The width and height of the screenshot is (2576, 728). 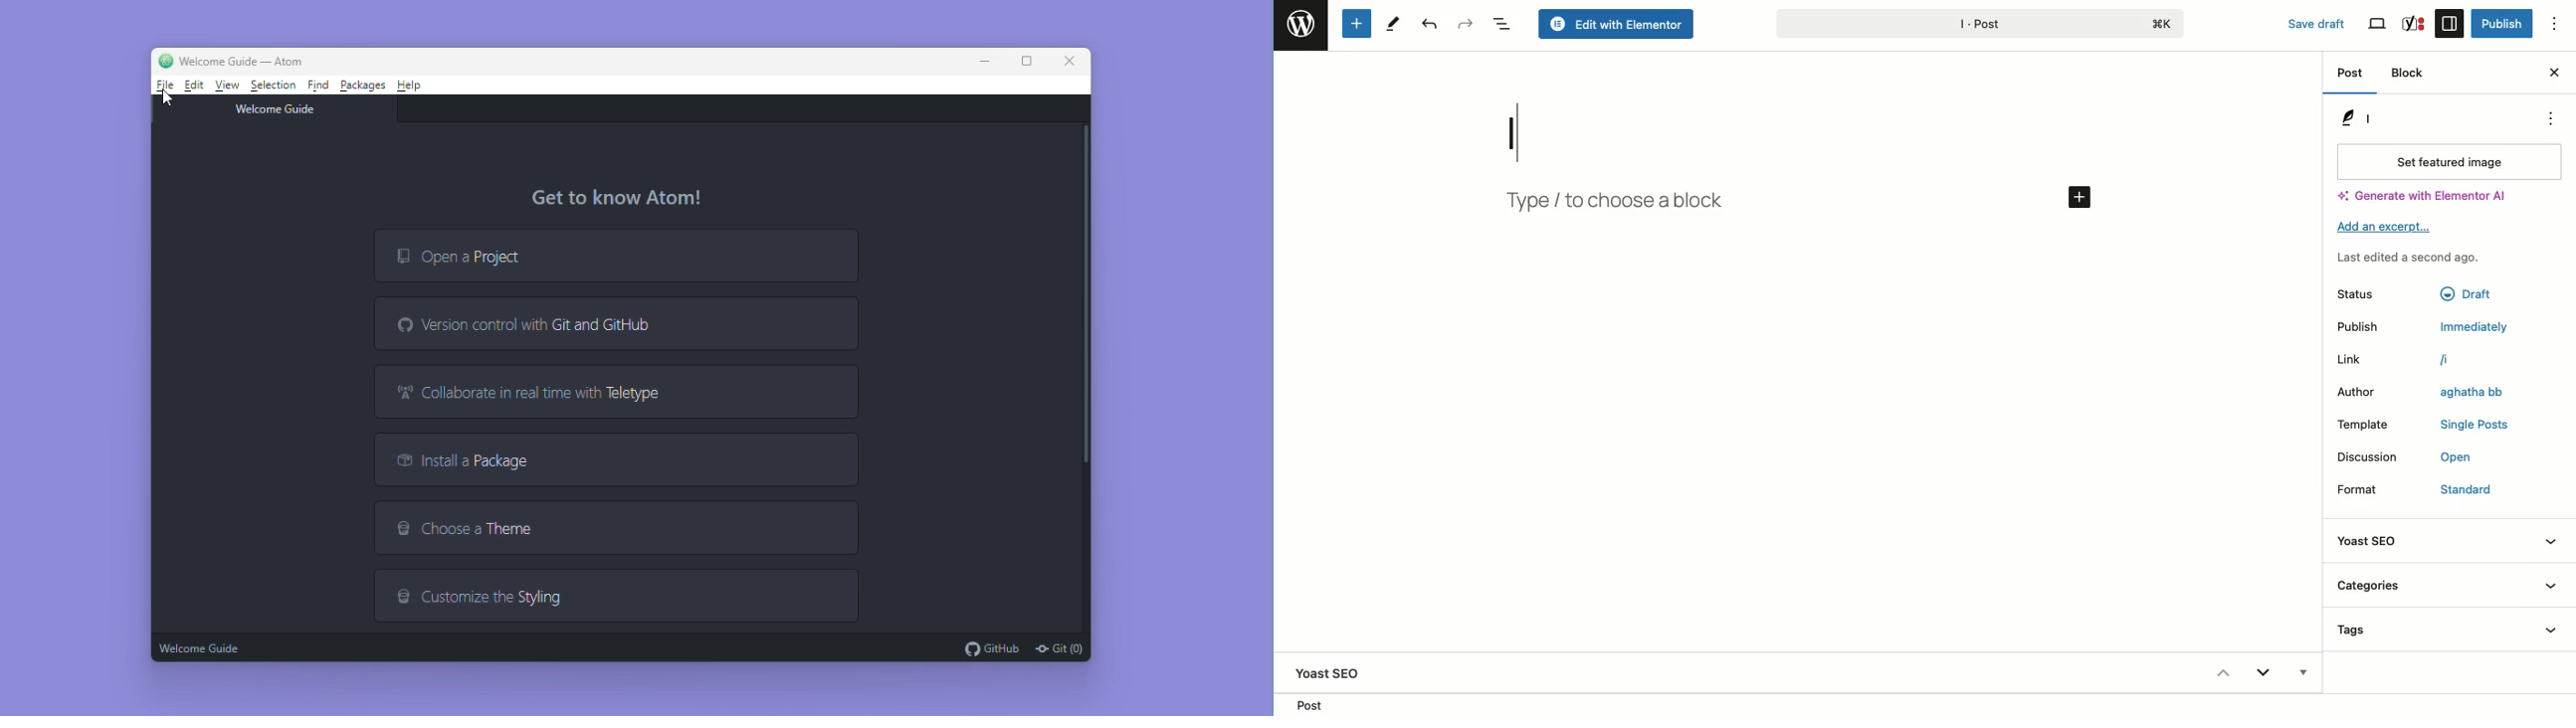 What do you see at coordinates (1394, 23) in the screenshot?
I see `Tools` at bounding box center [1394, 23].